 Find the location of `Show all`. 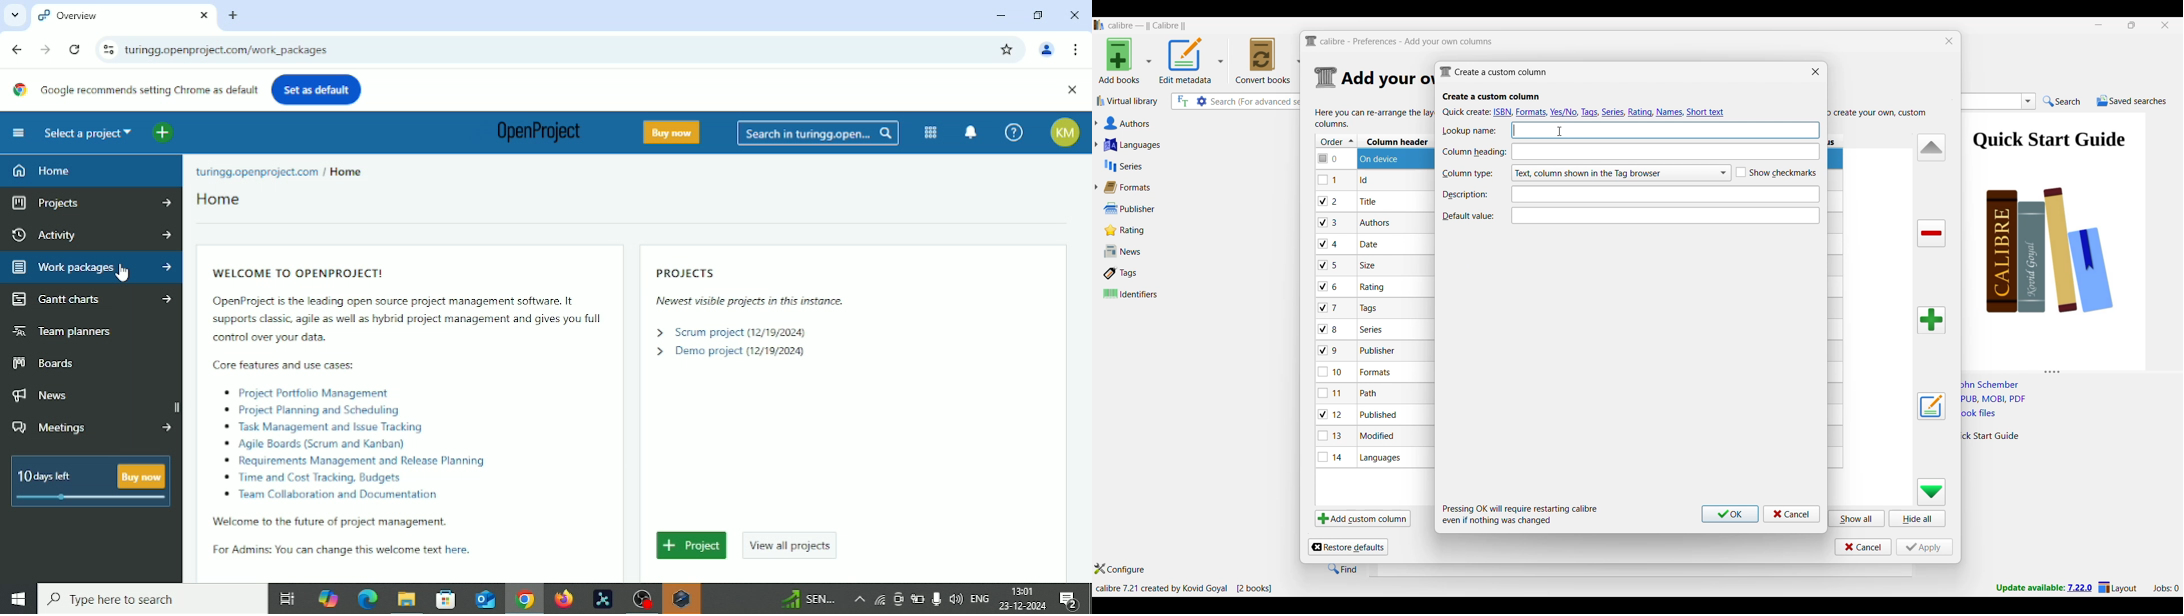

Show all is located at coordinates (1857, 518).